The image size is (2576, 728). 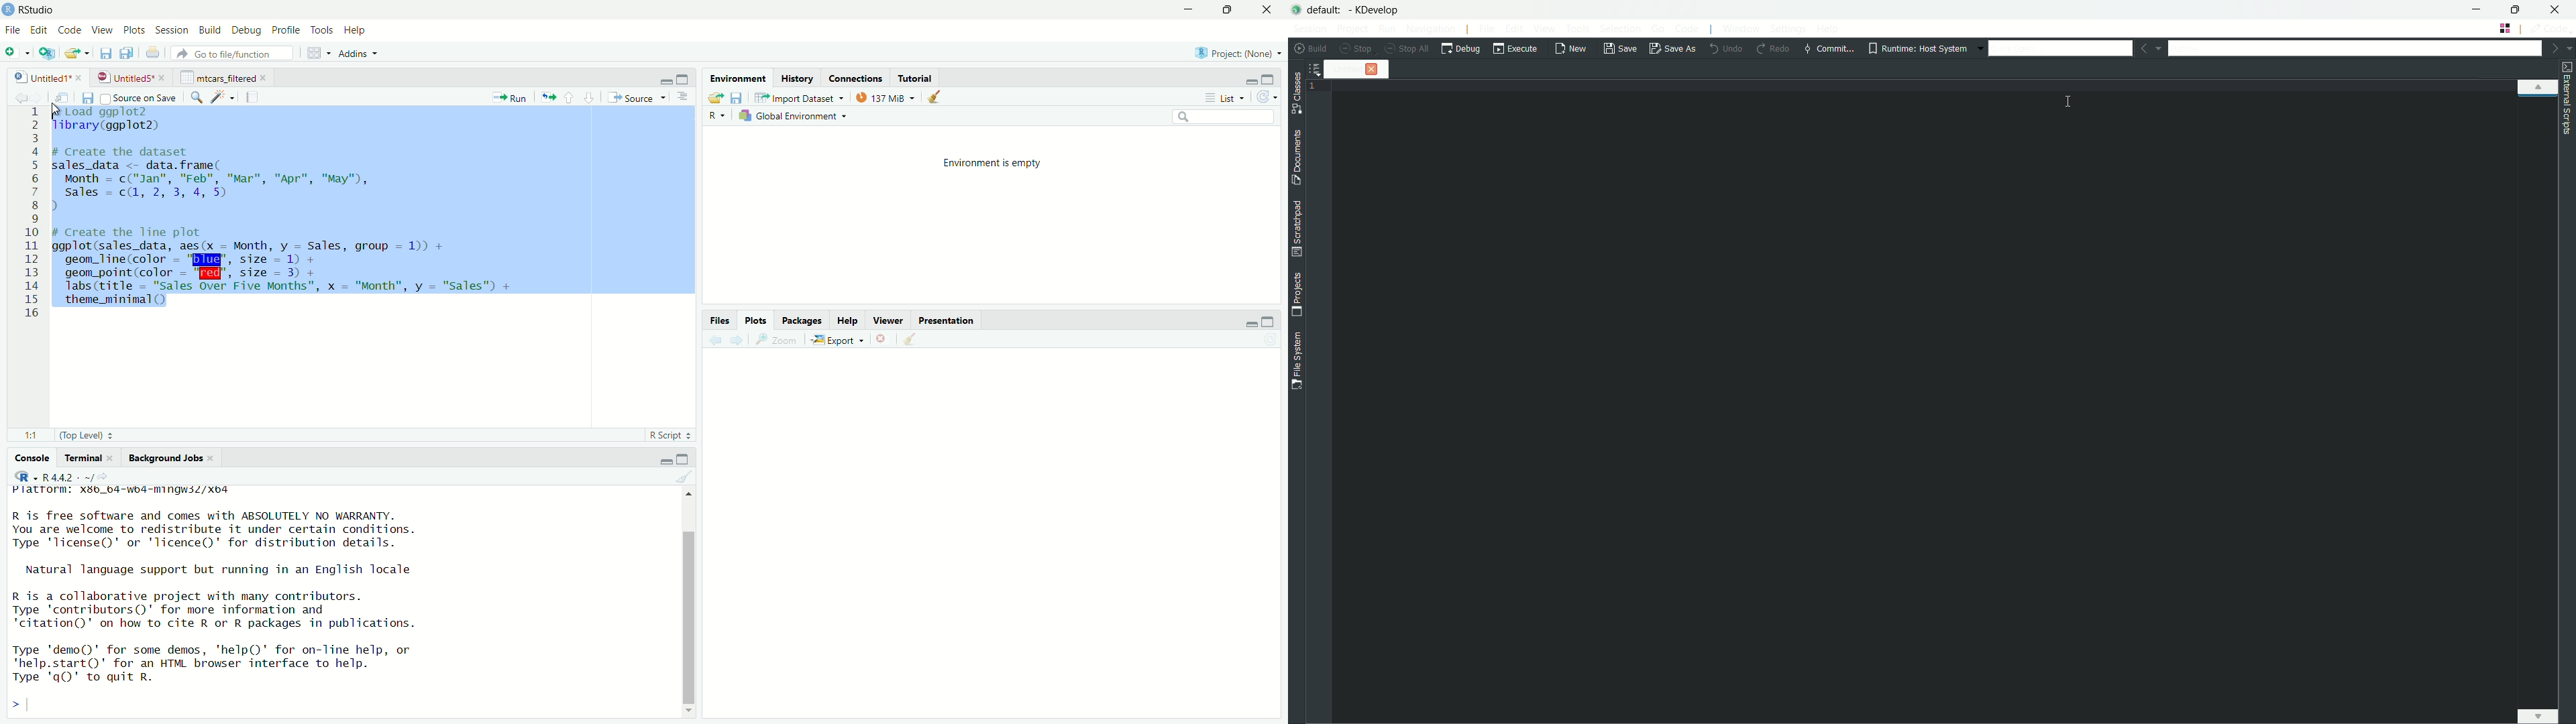 I want to click on maximize, so click(x=1267, y=322).